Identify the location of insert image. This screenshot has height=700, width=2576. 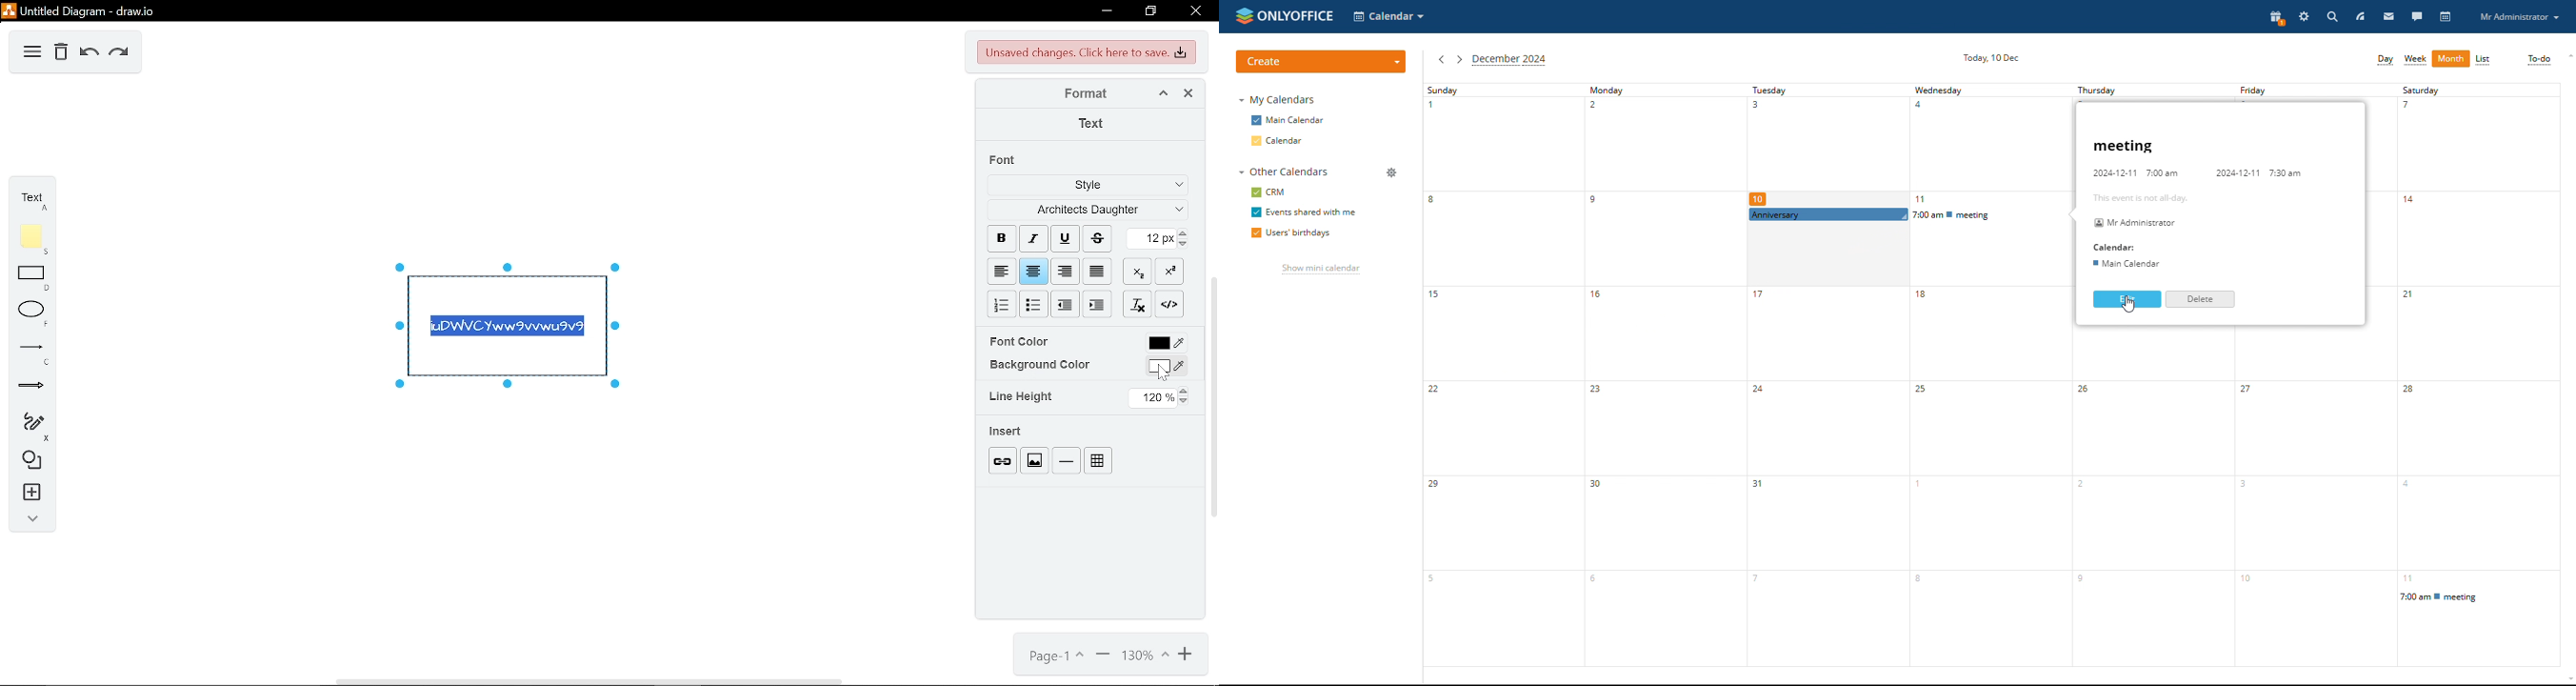
(1034, 460).